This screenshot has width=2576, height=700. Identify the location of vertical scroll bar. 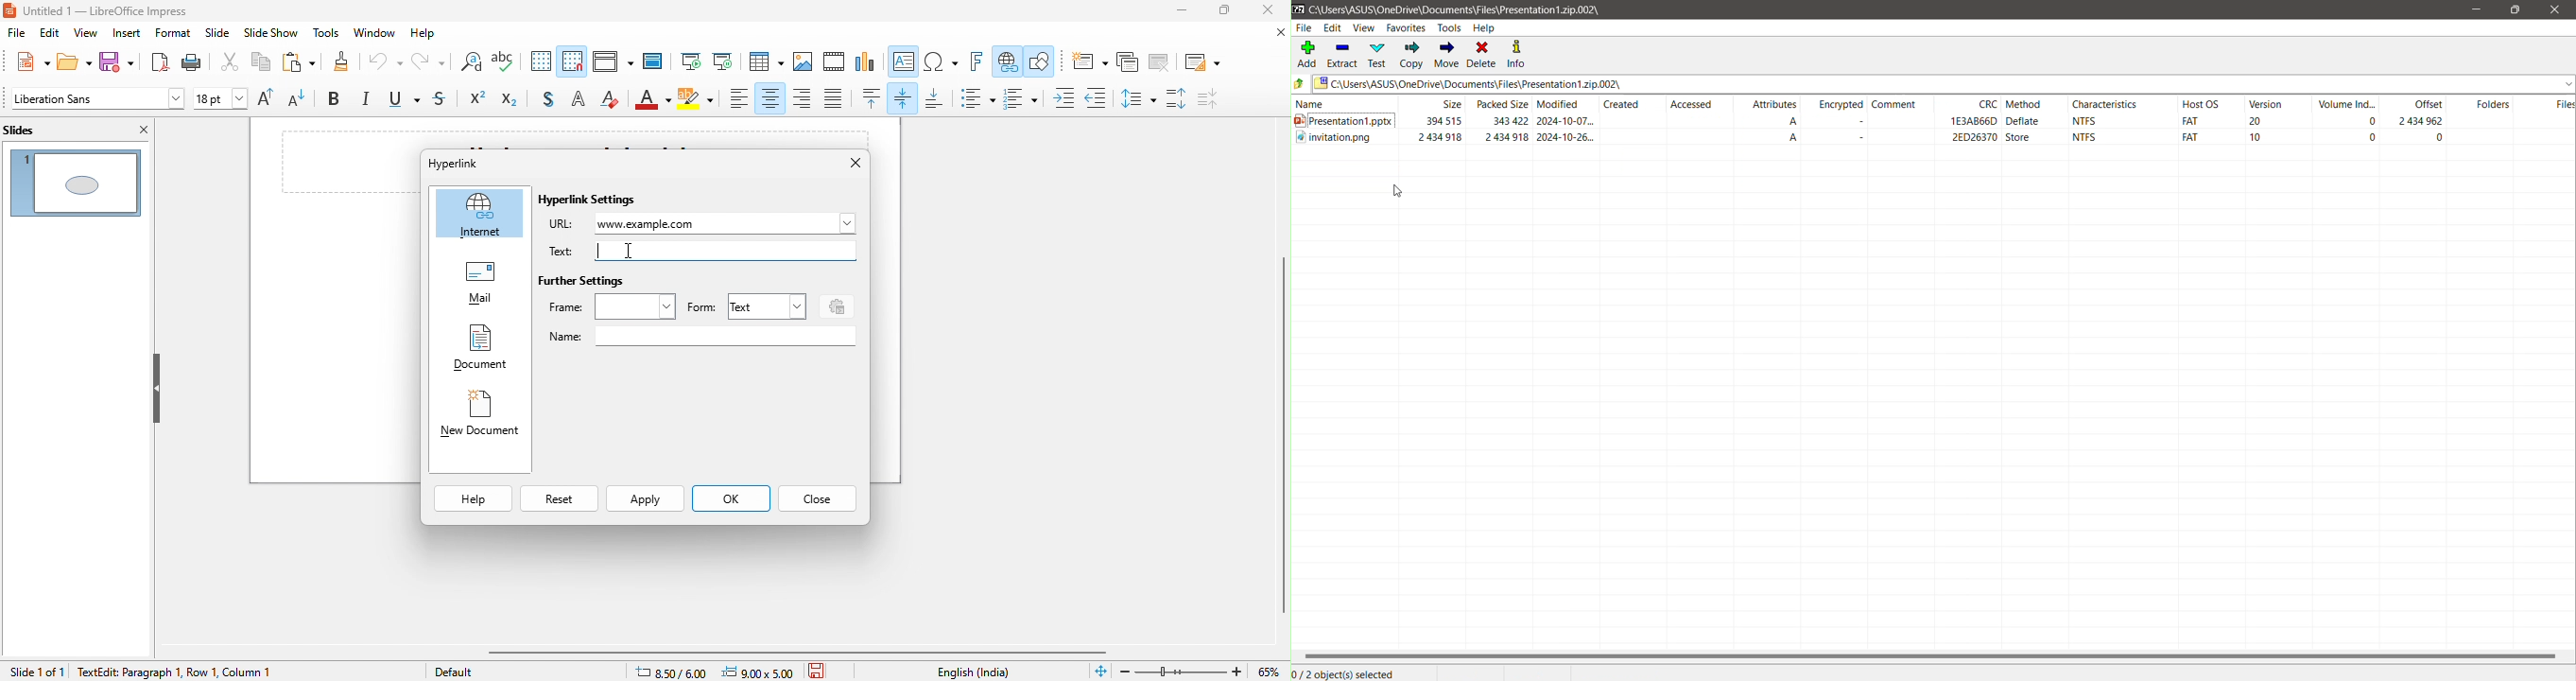
(1281, 424).